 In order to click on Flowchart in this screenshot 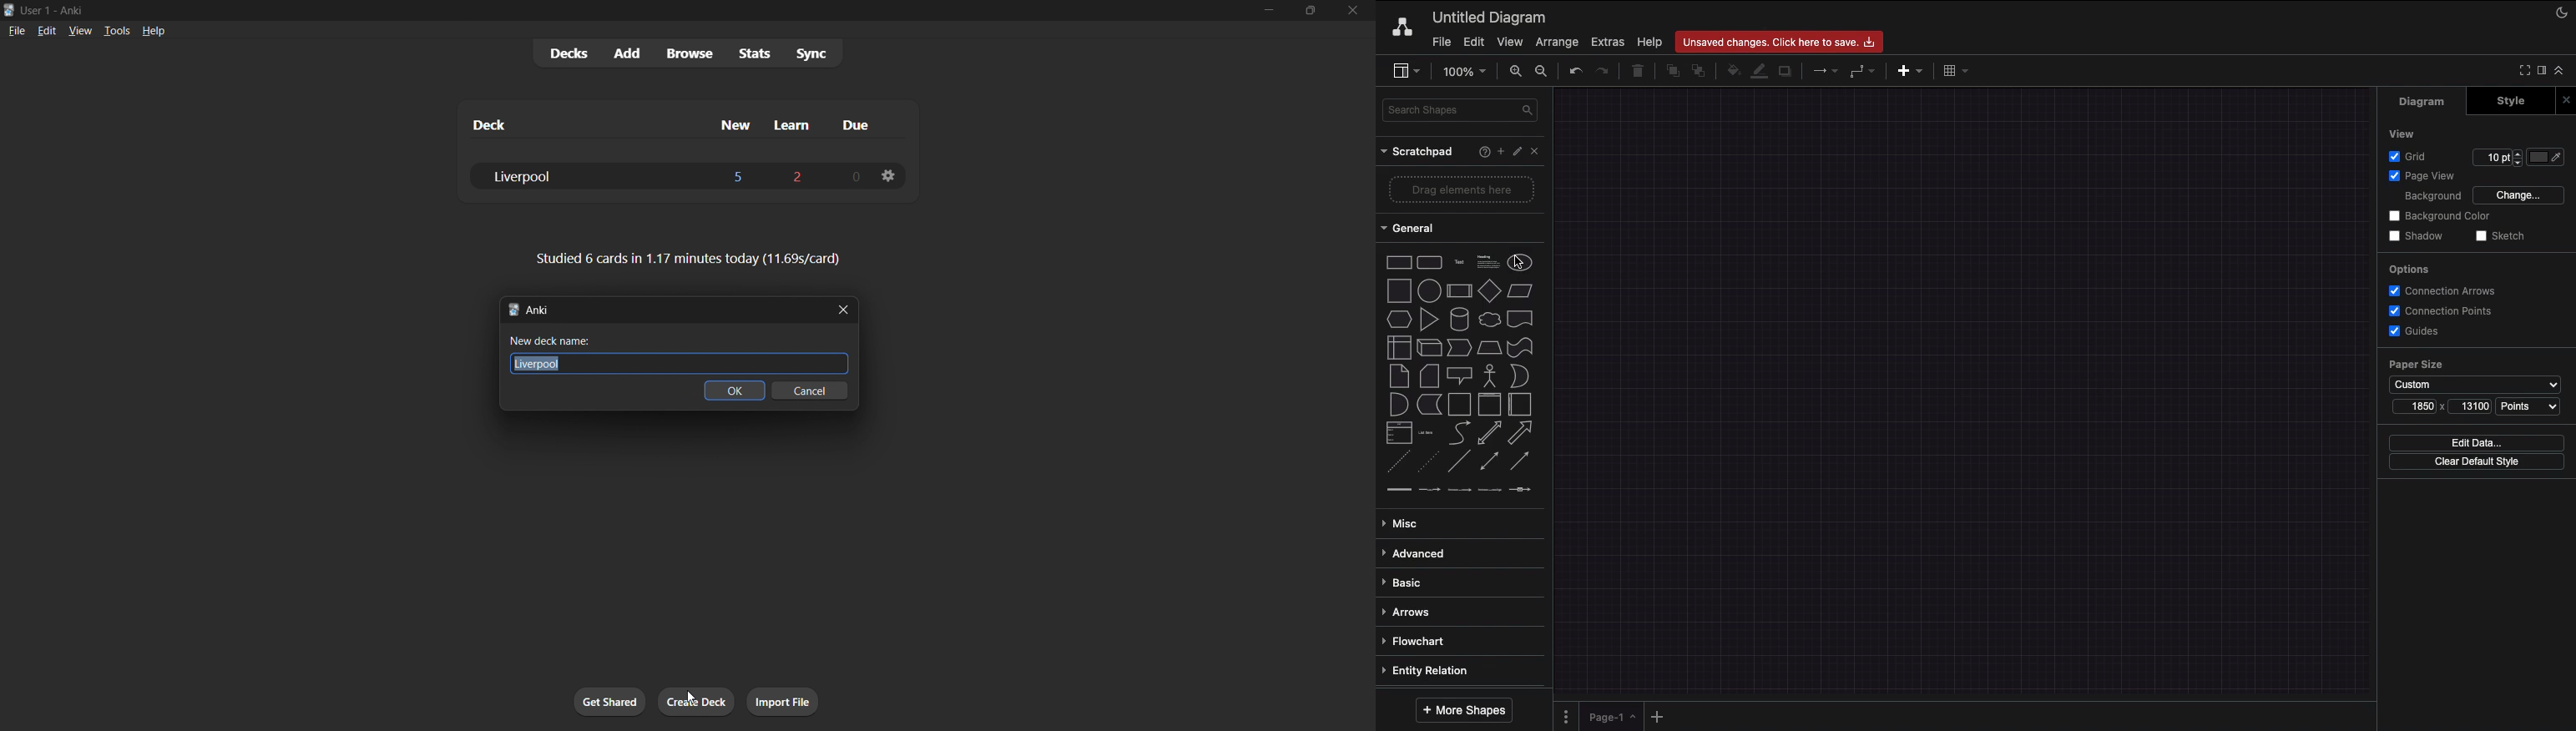, I will do `click(1417, 641)`.